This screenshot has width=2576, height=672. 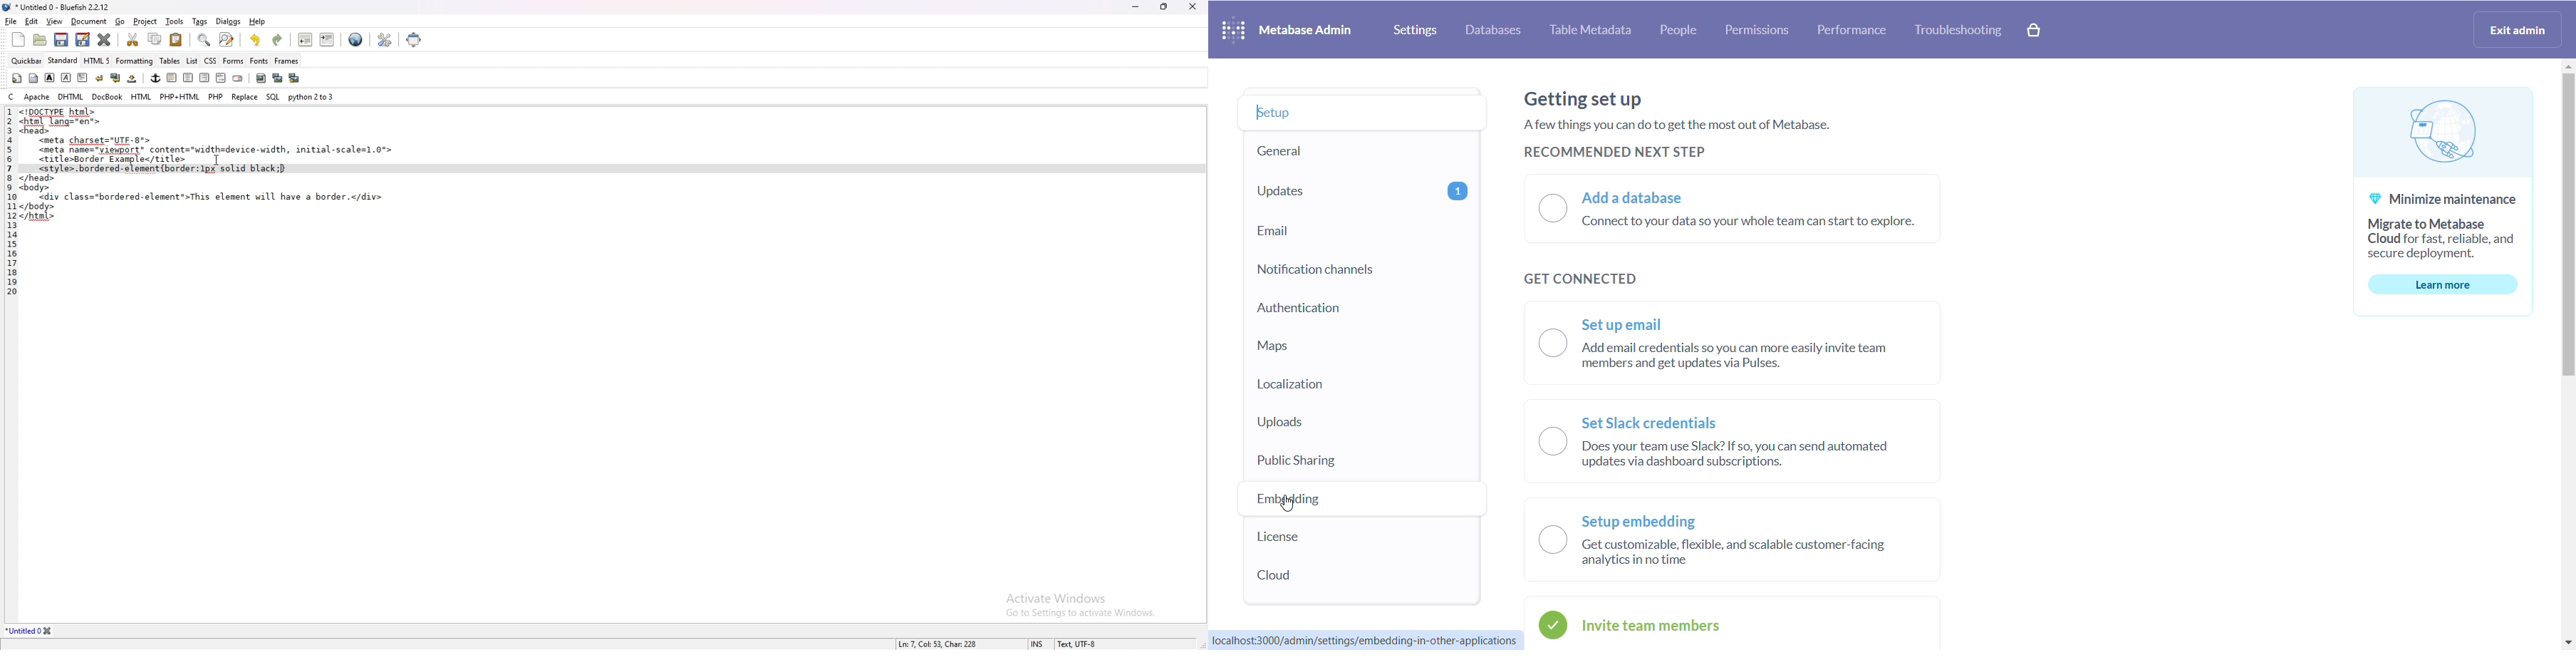 I want to click on logo, so click(x=1234, y=28).